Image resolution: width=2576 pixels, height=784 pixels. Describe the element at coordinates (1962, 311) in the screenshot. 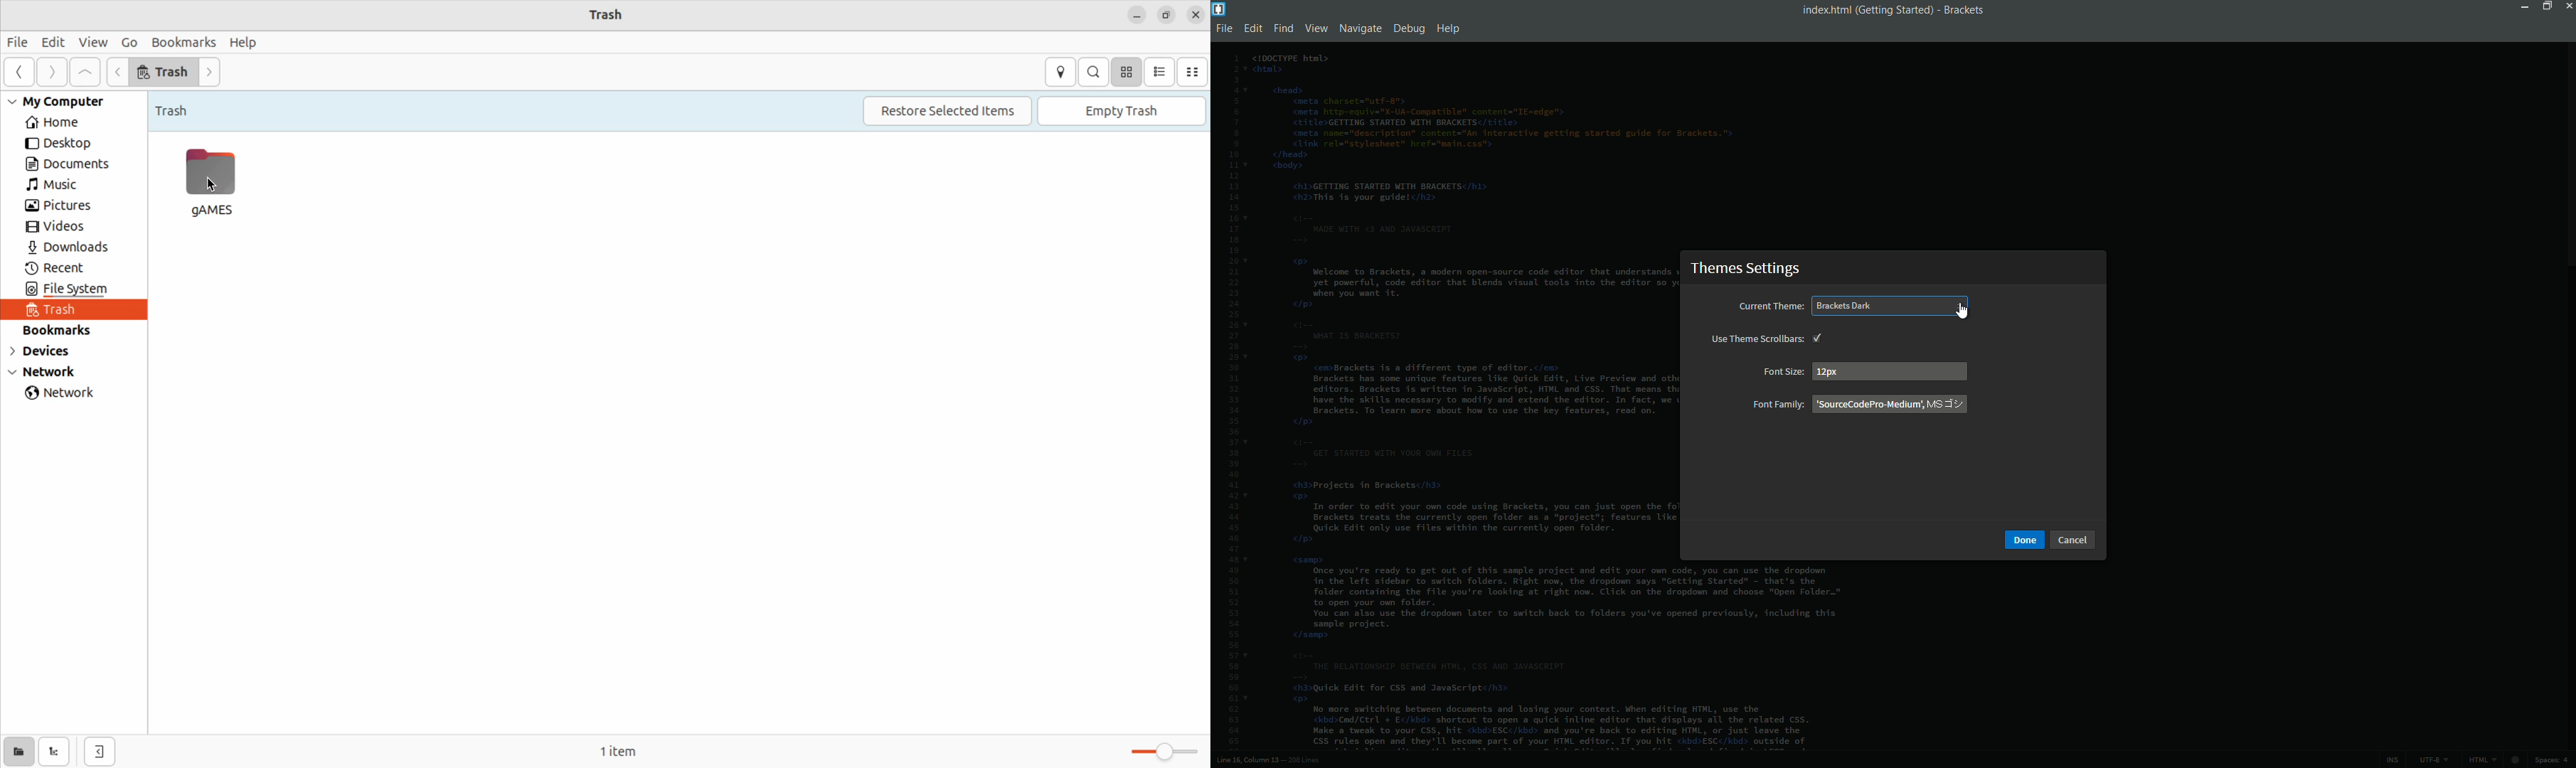

I see `cursor` at that location.